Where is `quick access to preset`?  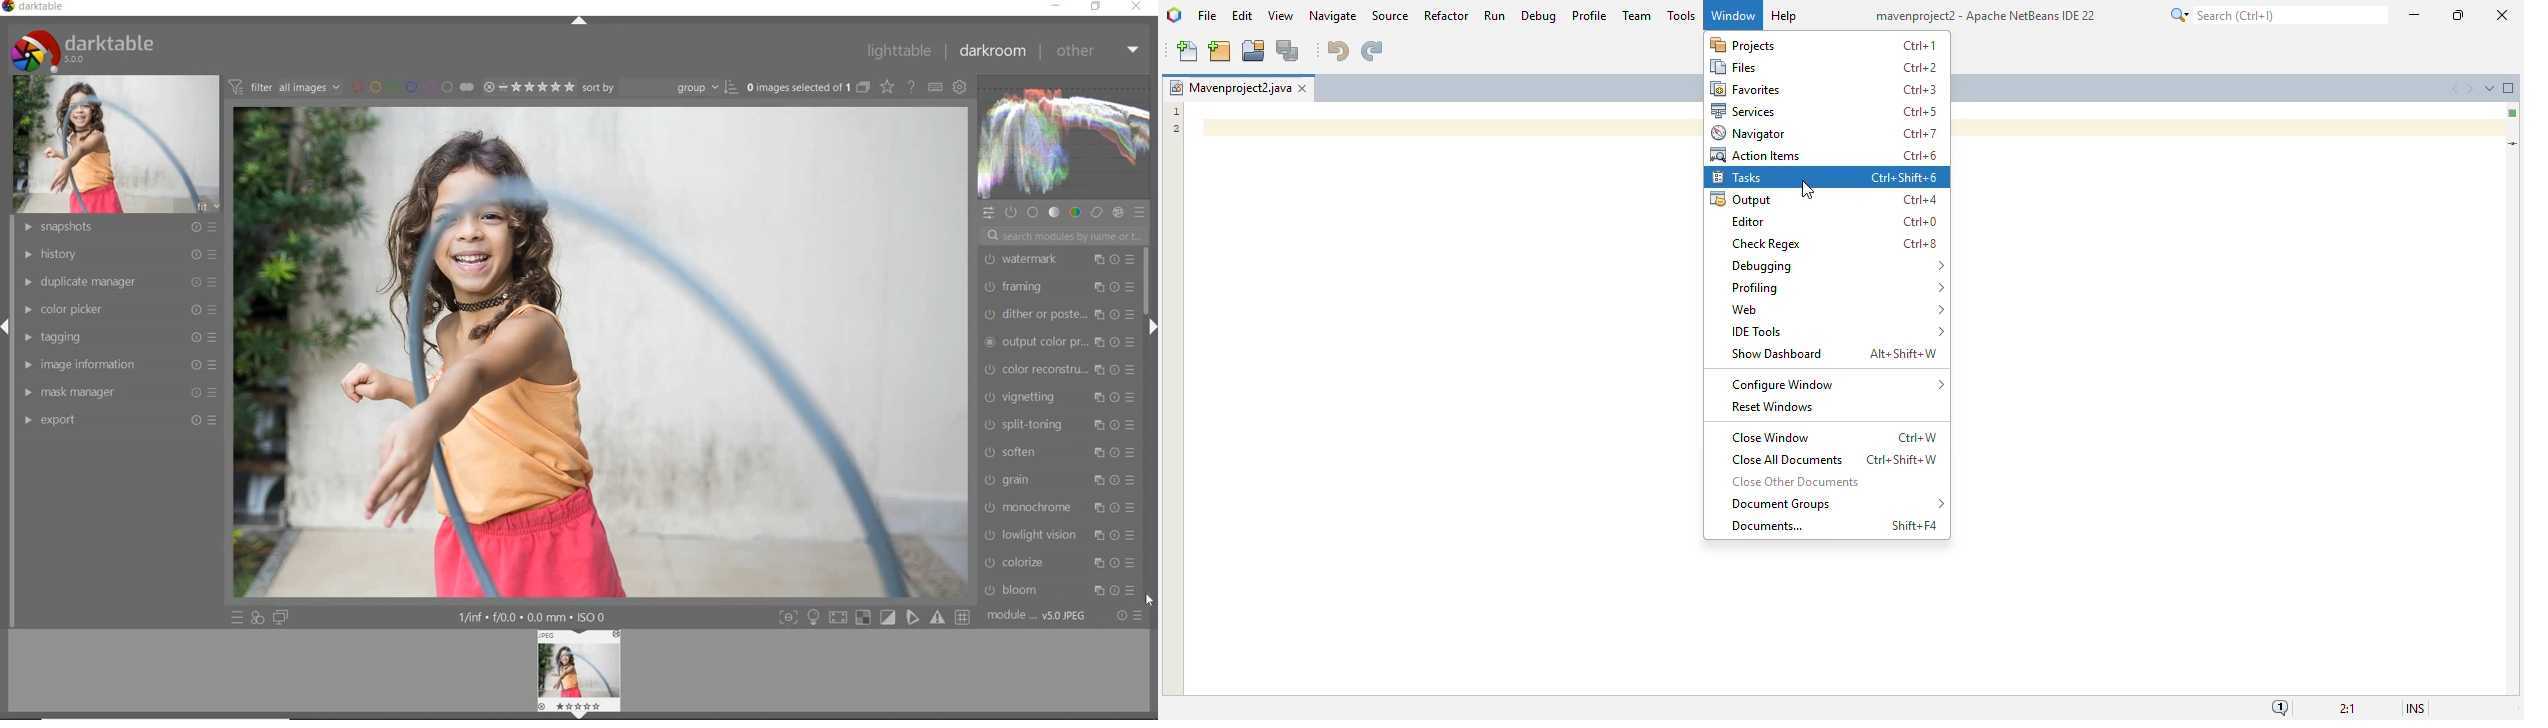 quick access to preset is located at coordinates (237, 617).